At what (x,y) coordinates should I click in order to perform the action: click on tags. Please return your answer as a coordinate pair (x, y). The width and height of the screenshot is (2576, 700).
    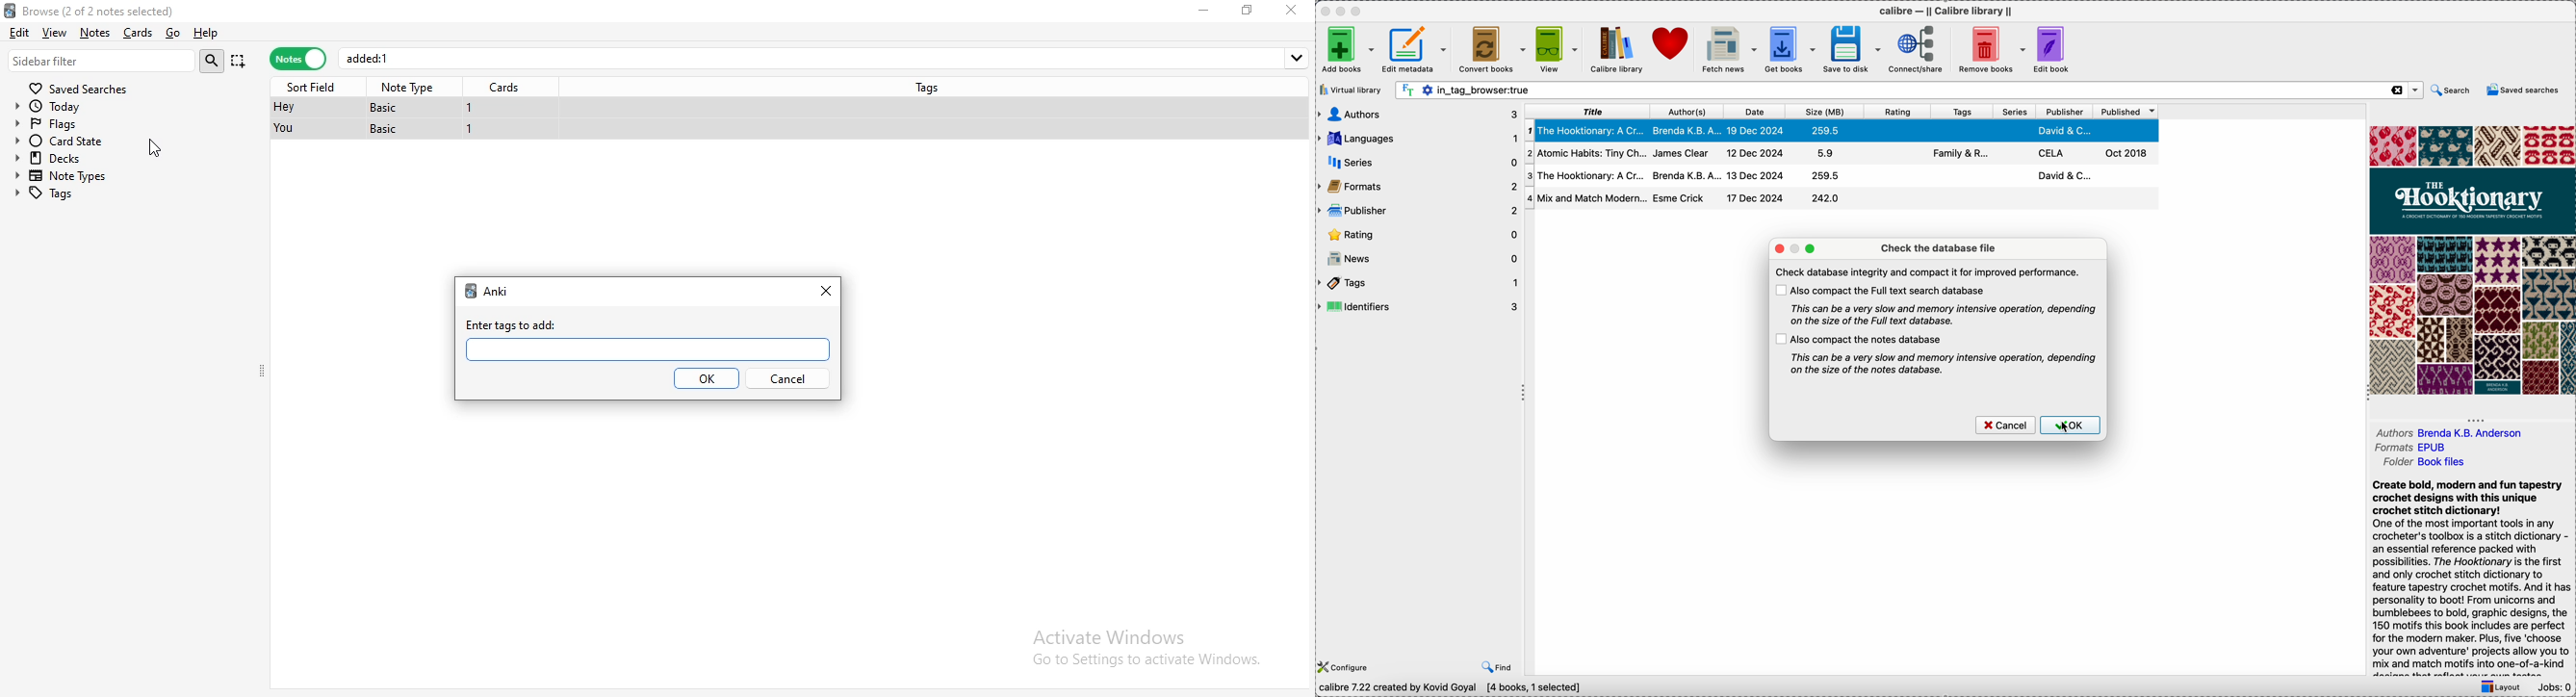
    Looking at the image, I should click on (932, 86).